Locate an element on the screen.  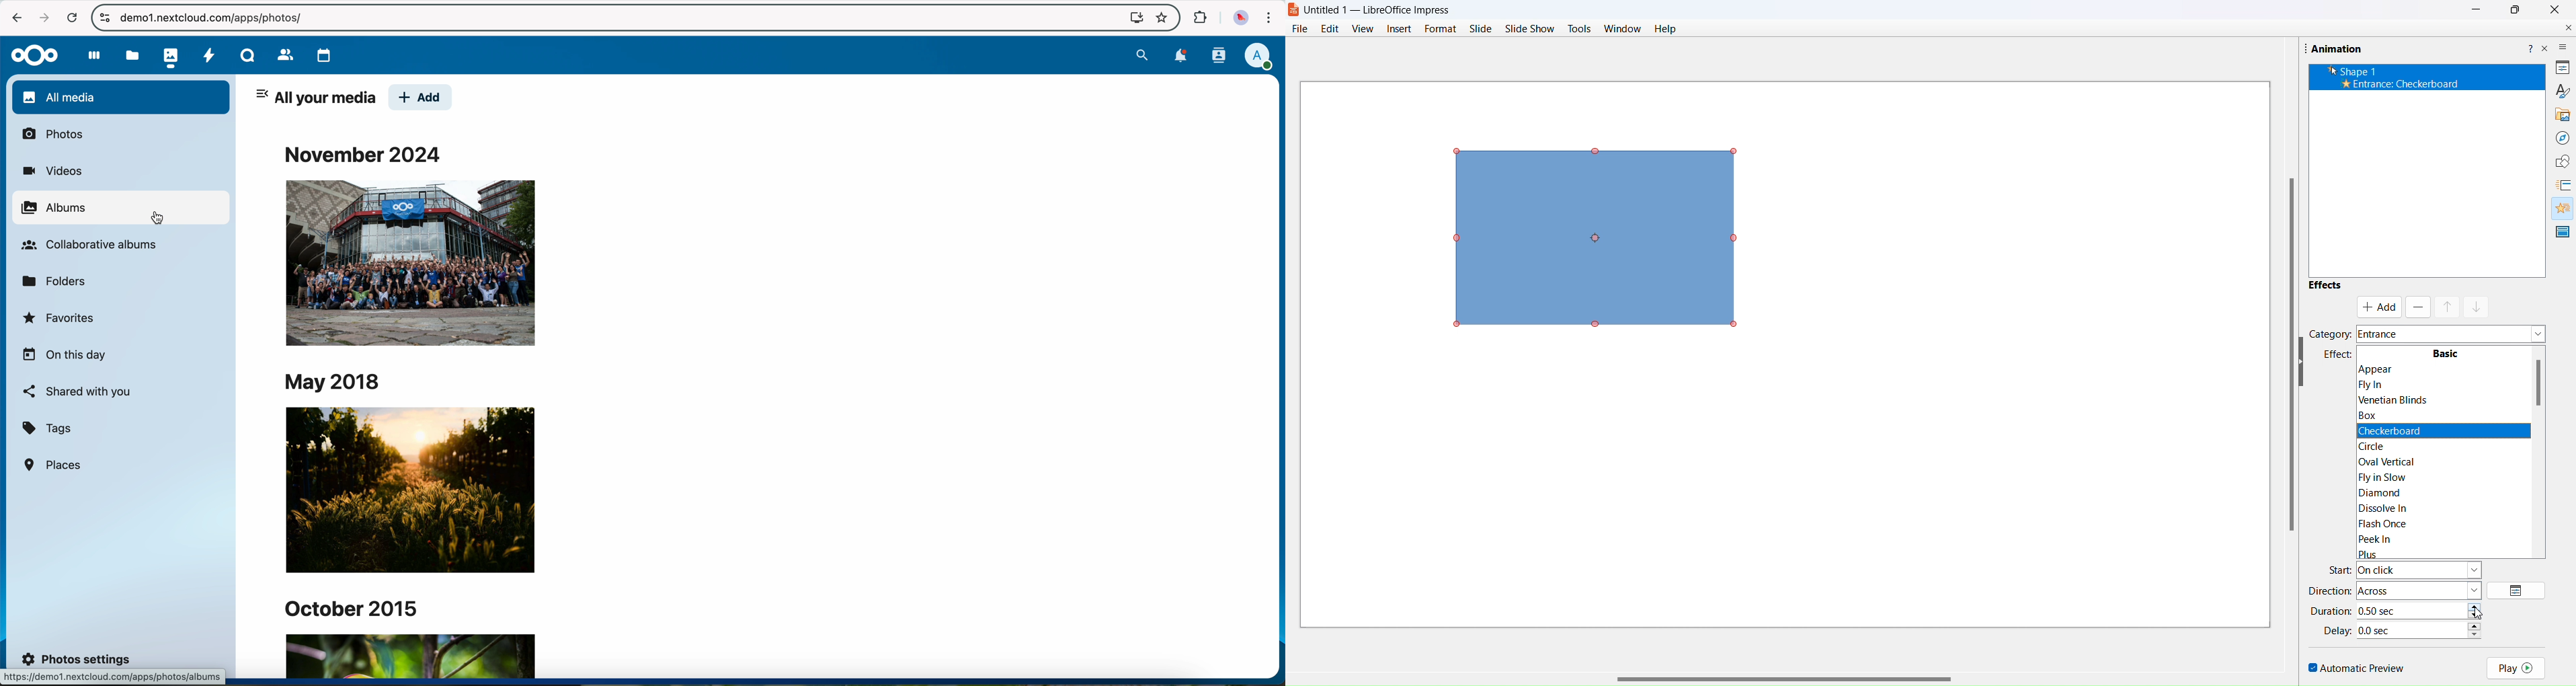
start is located at coordinates (2339, 568).